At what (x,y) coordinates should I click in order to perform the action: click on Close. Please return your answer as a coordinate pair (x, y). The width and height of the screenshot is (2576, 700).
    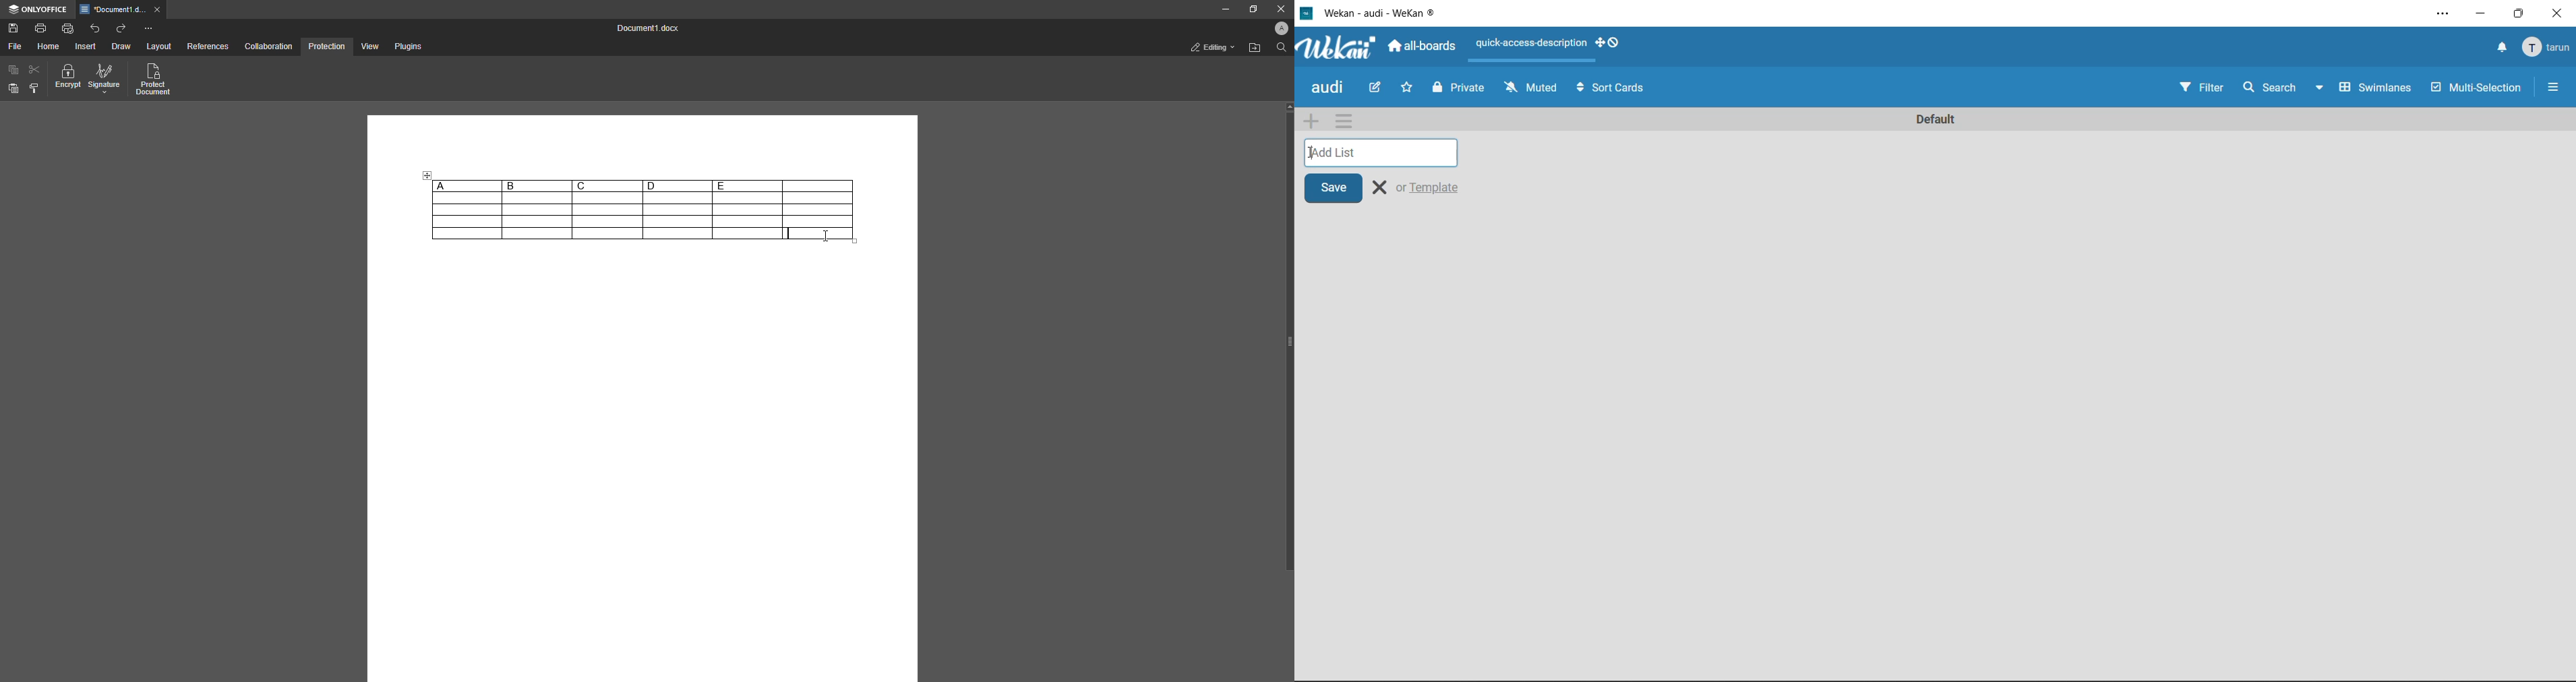
    Looking at the image, I should click on (1278, 9).